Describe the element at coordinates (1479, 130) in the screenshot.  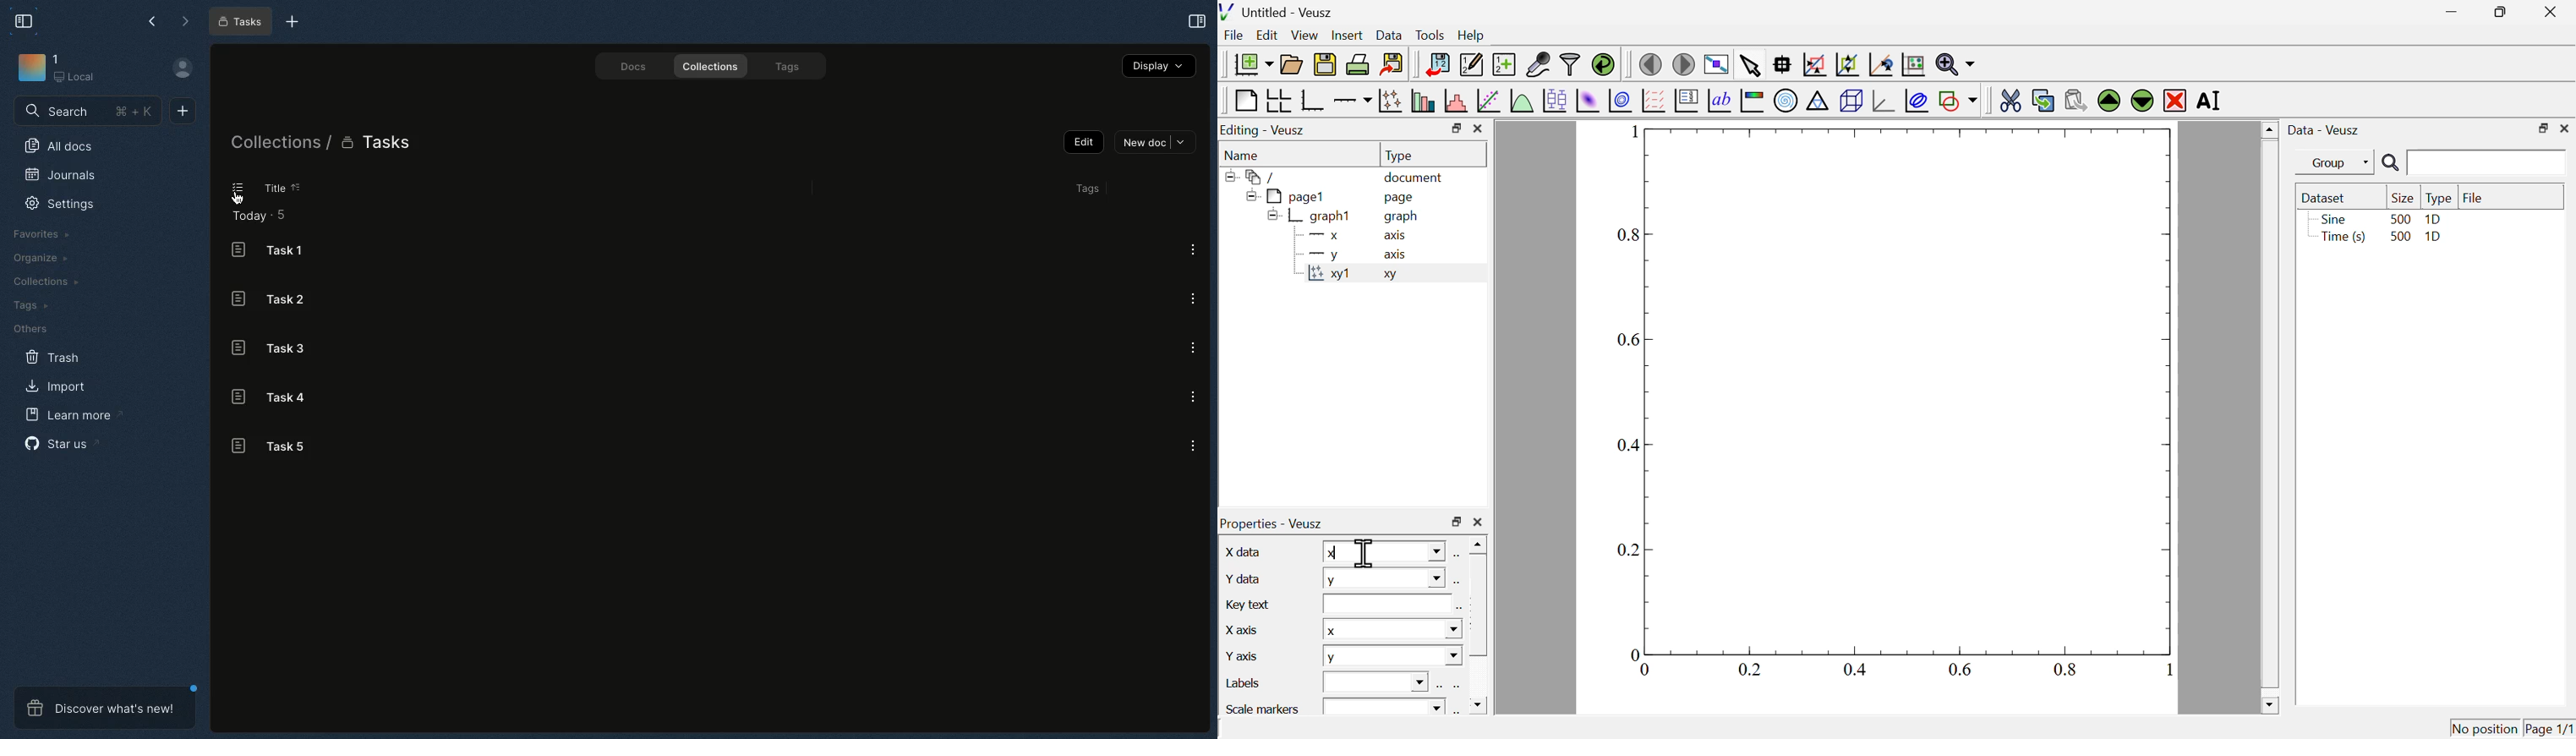
I see `close` at that location.